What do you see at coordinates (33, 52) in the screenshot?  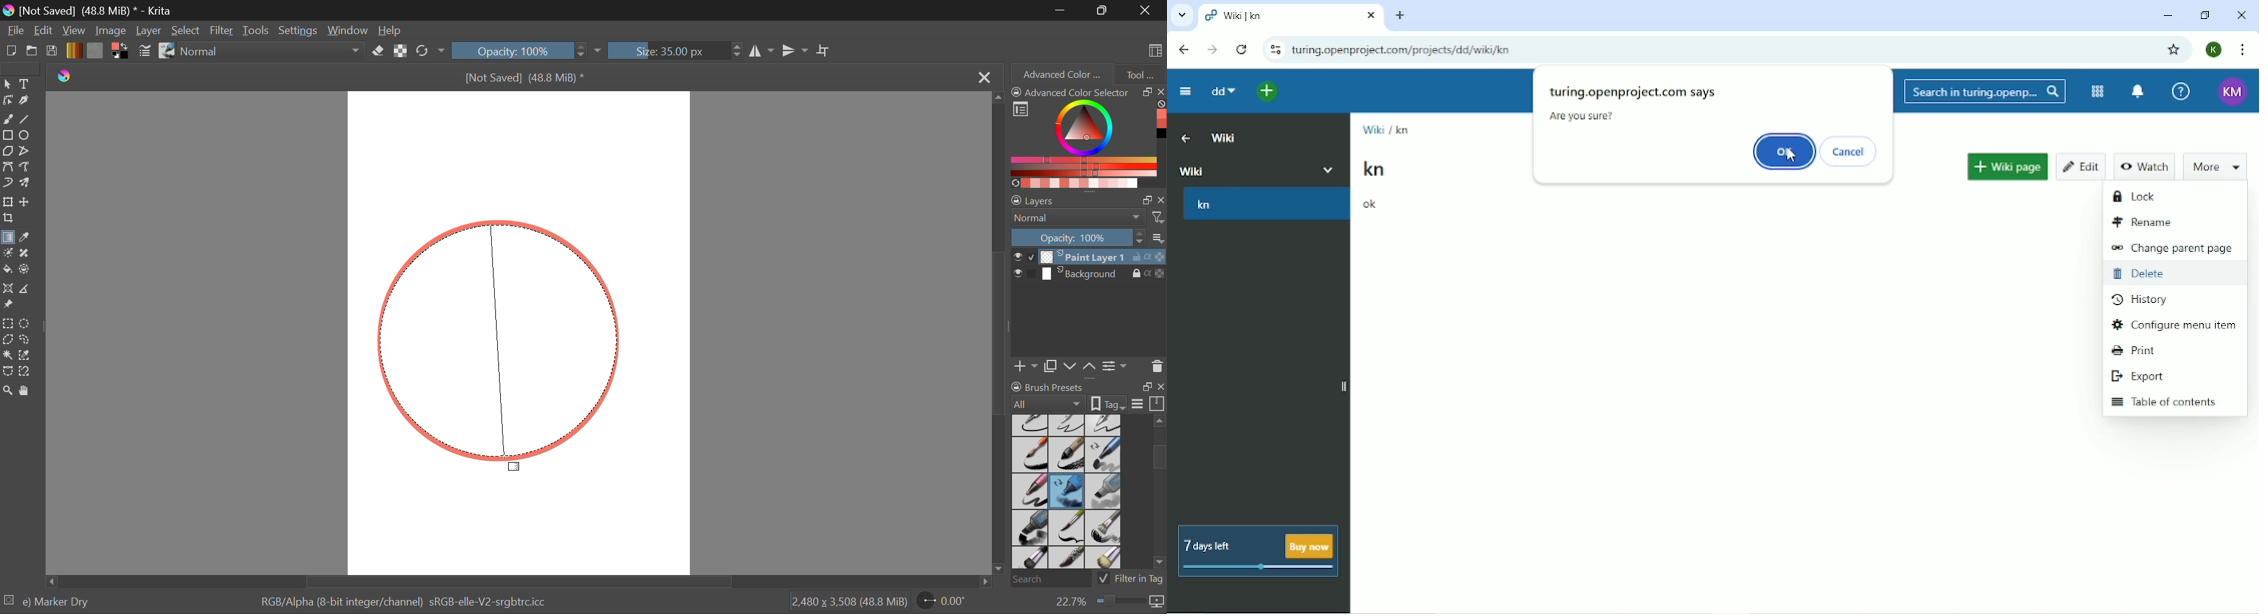 I see `Open` at bounding box center [33, 52].